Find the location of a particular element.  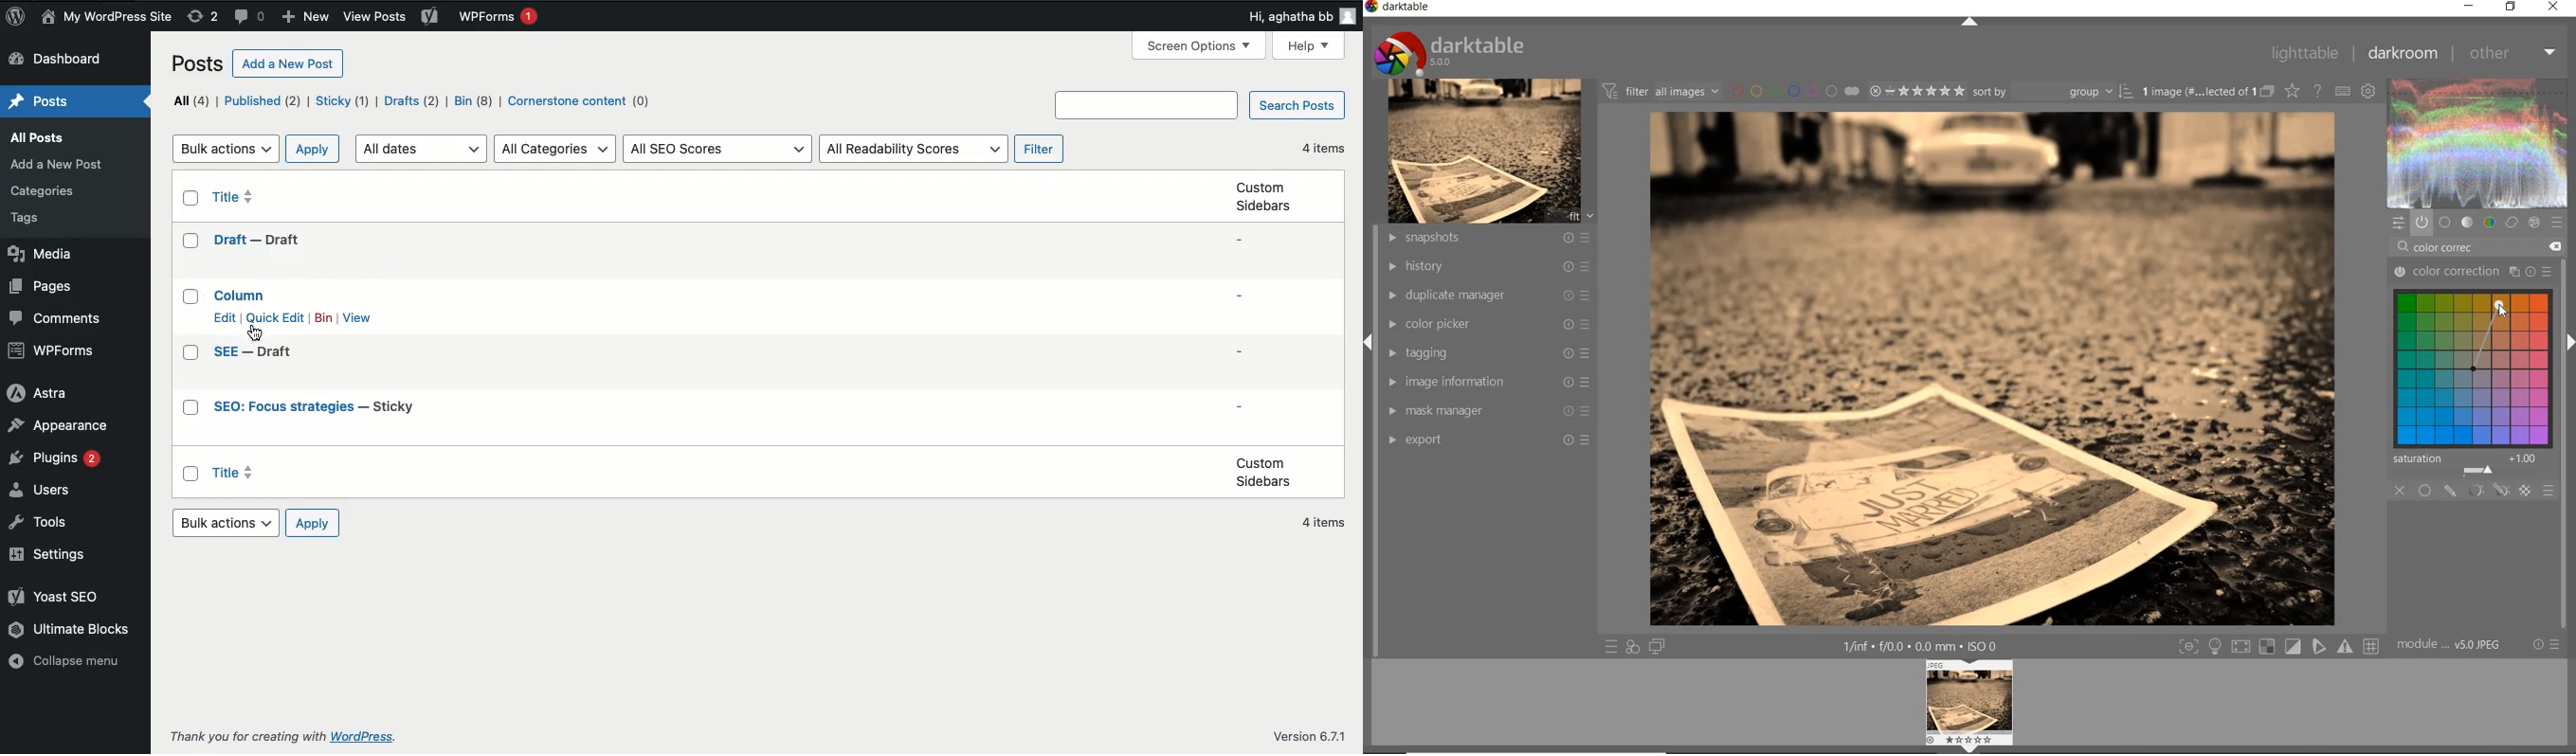

SEO: focus strategies -- Sticky is located at coordinates (316, 407).